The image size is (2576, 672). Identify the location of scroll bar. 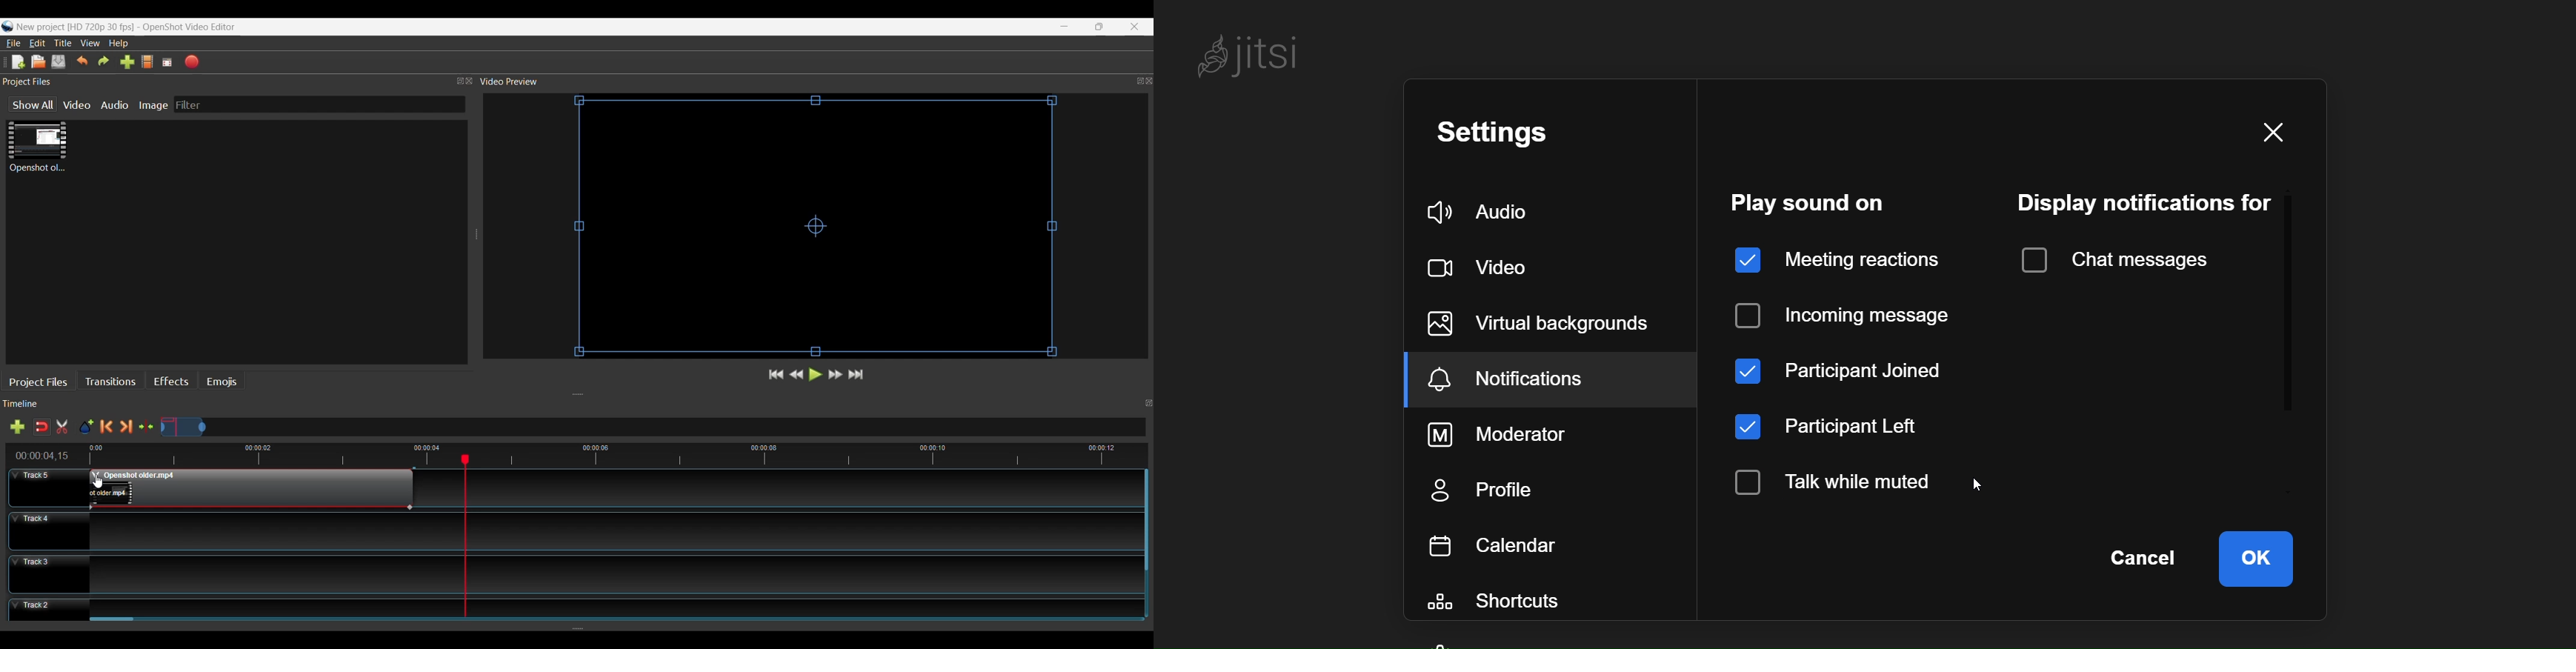
(2292, 298).